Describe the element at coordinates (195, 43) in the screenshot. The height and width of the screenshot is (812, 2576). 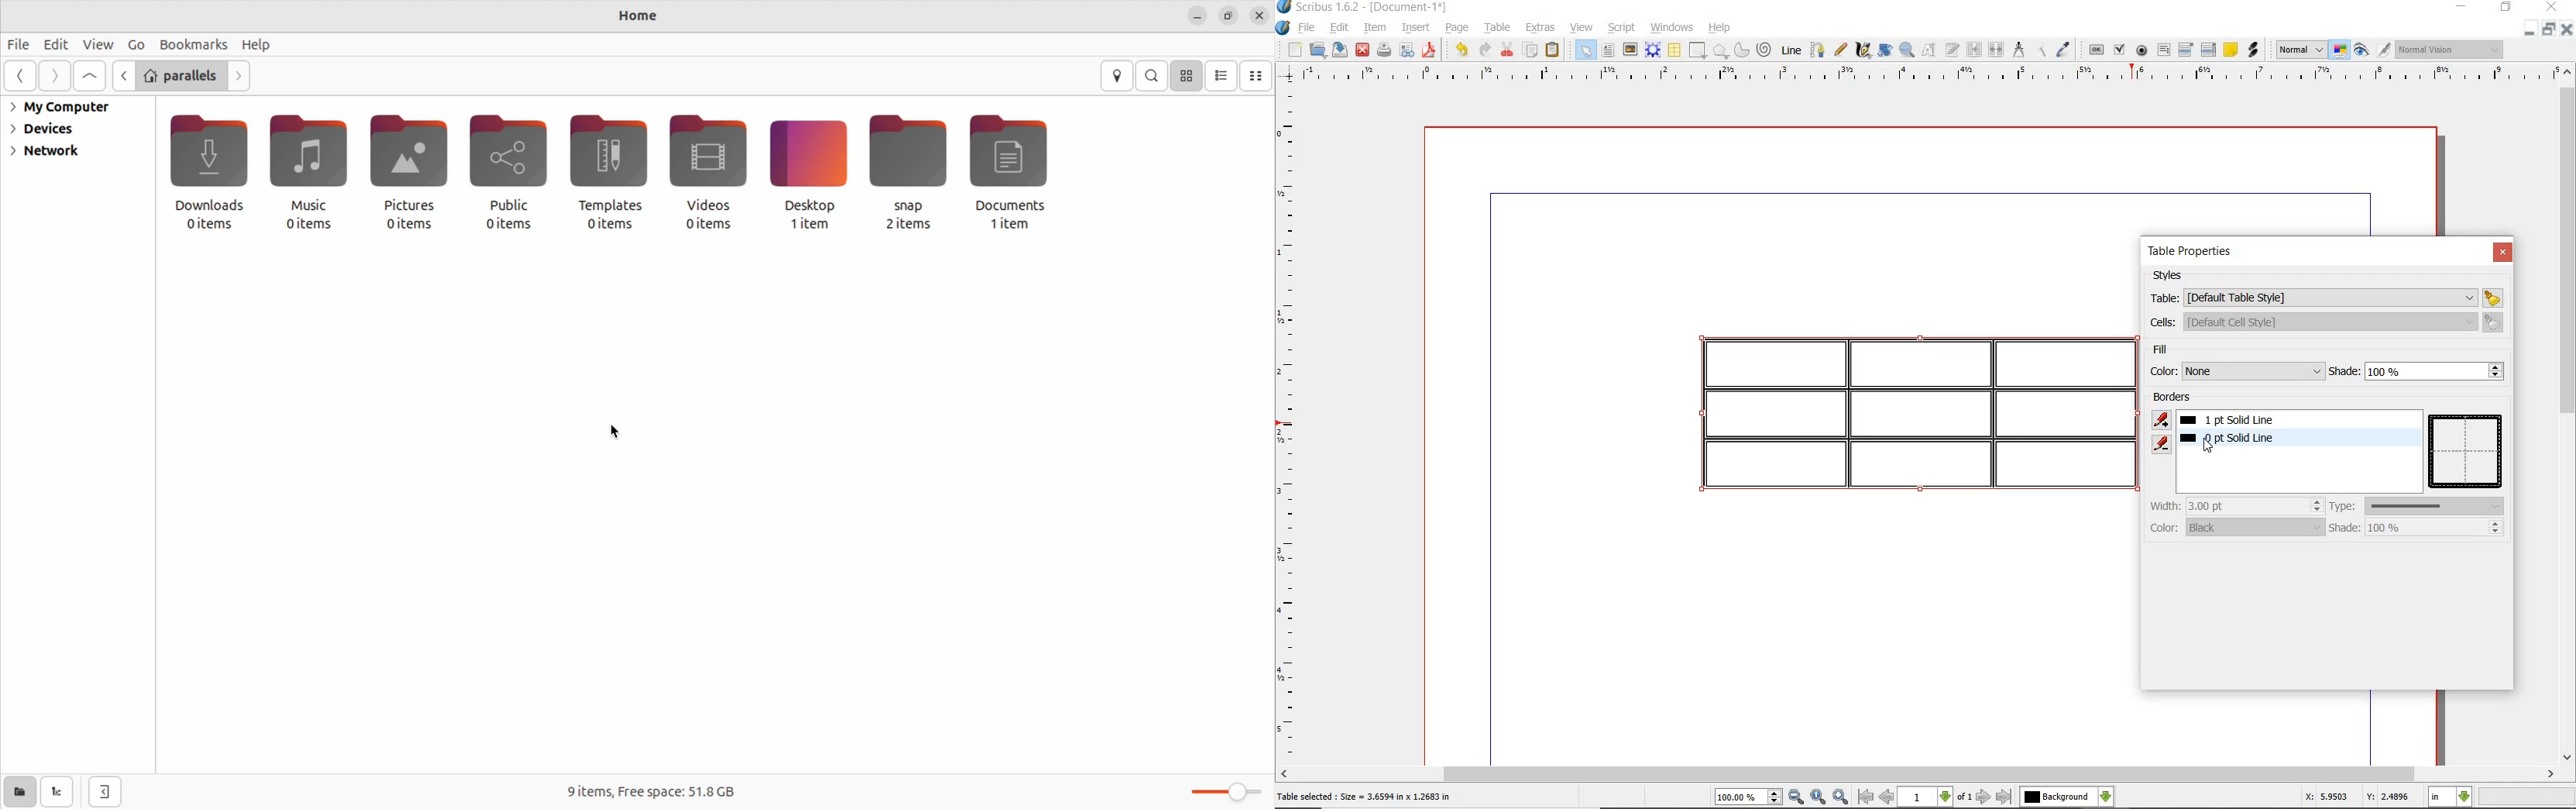
I see `bookmarks` at that location.